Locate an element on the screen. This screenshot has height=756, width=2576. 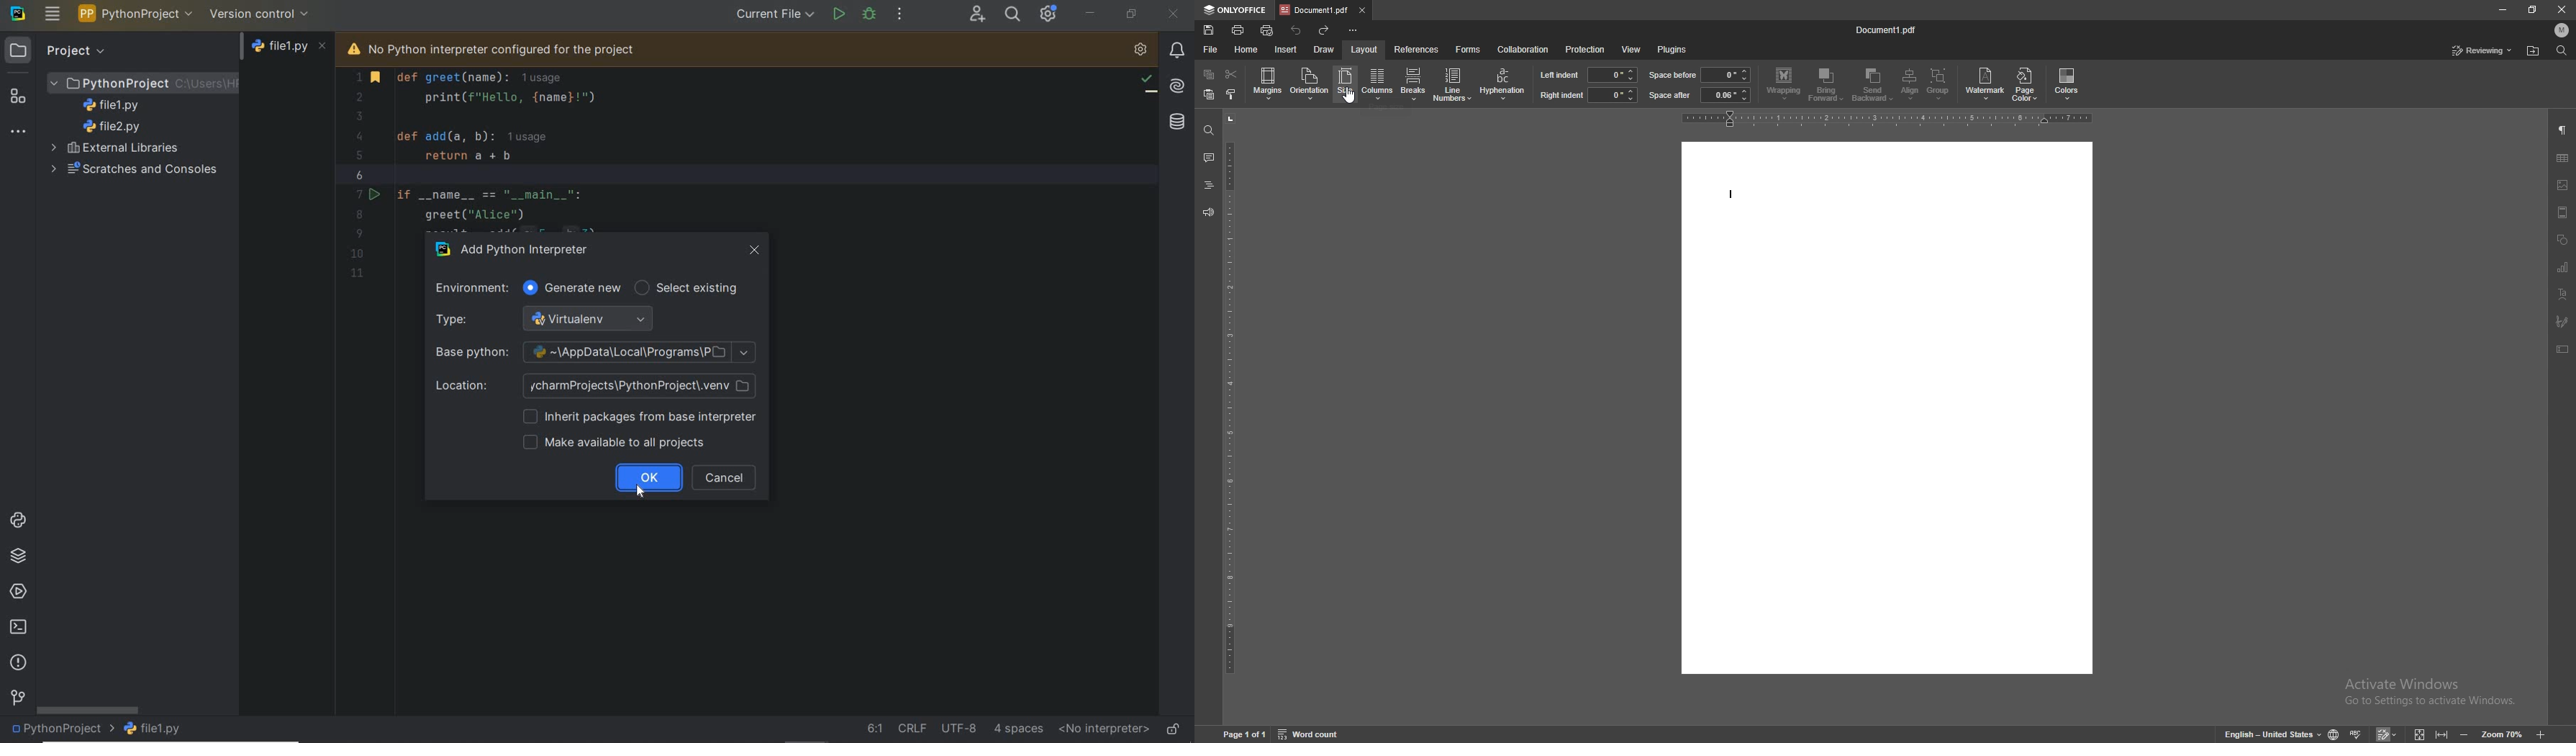
minimize is located at coordinates (2502, 9).